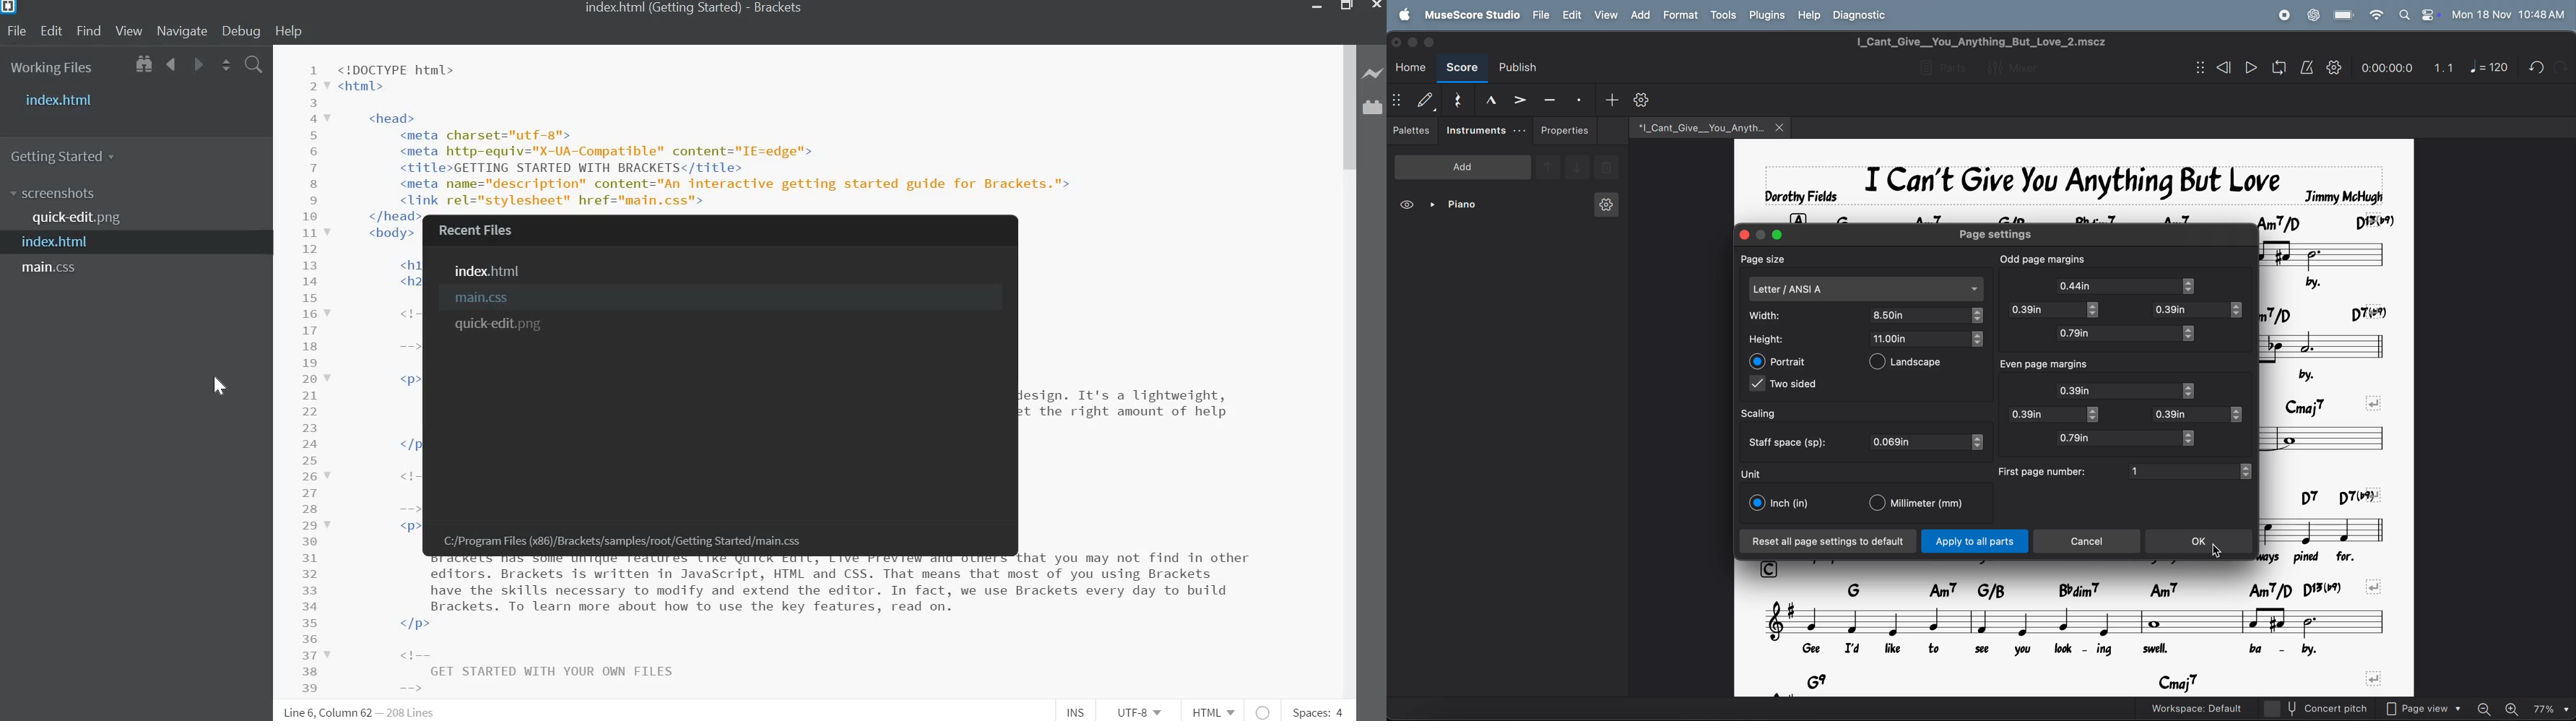 The width and height of the screenshot is (2576, 728). I want to click on zoom in, so click(2514, 707).